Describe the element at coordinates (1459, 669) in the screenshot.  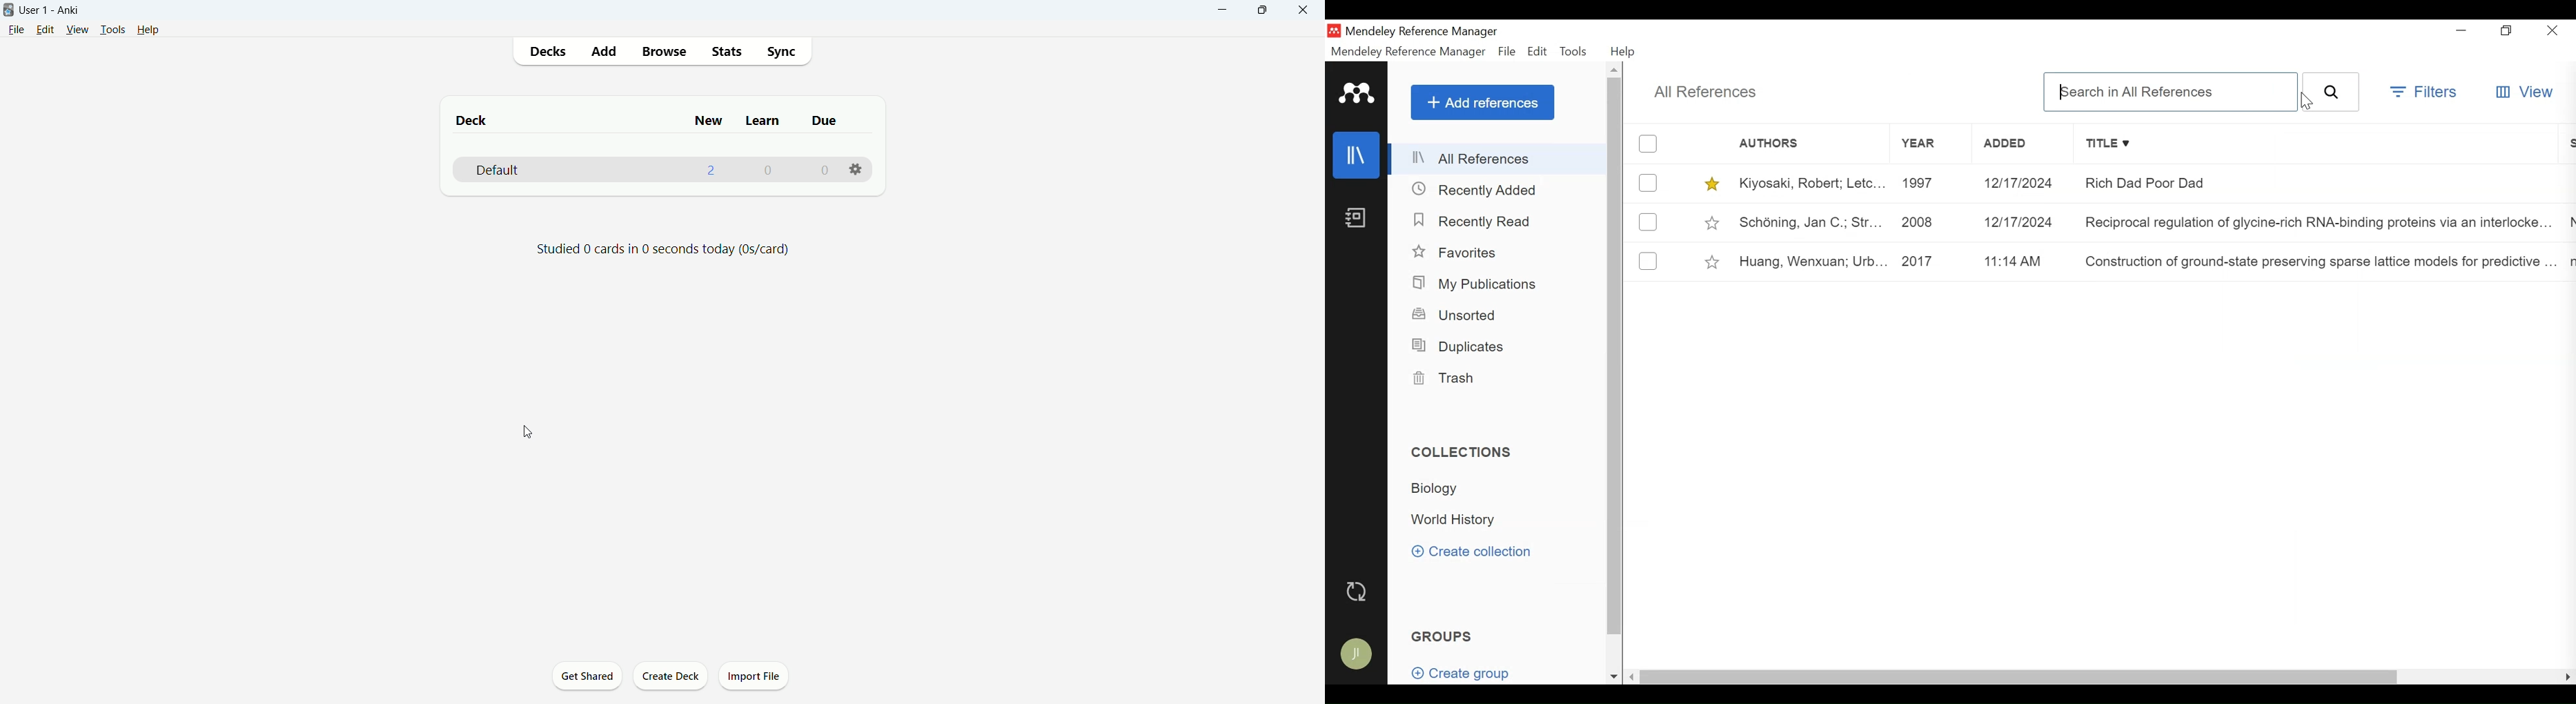
I see `Create Group` at that location.